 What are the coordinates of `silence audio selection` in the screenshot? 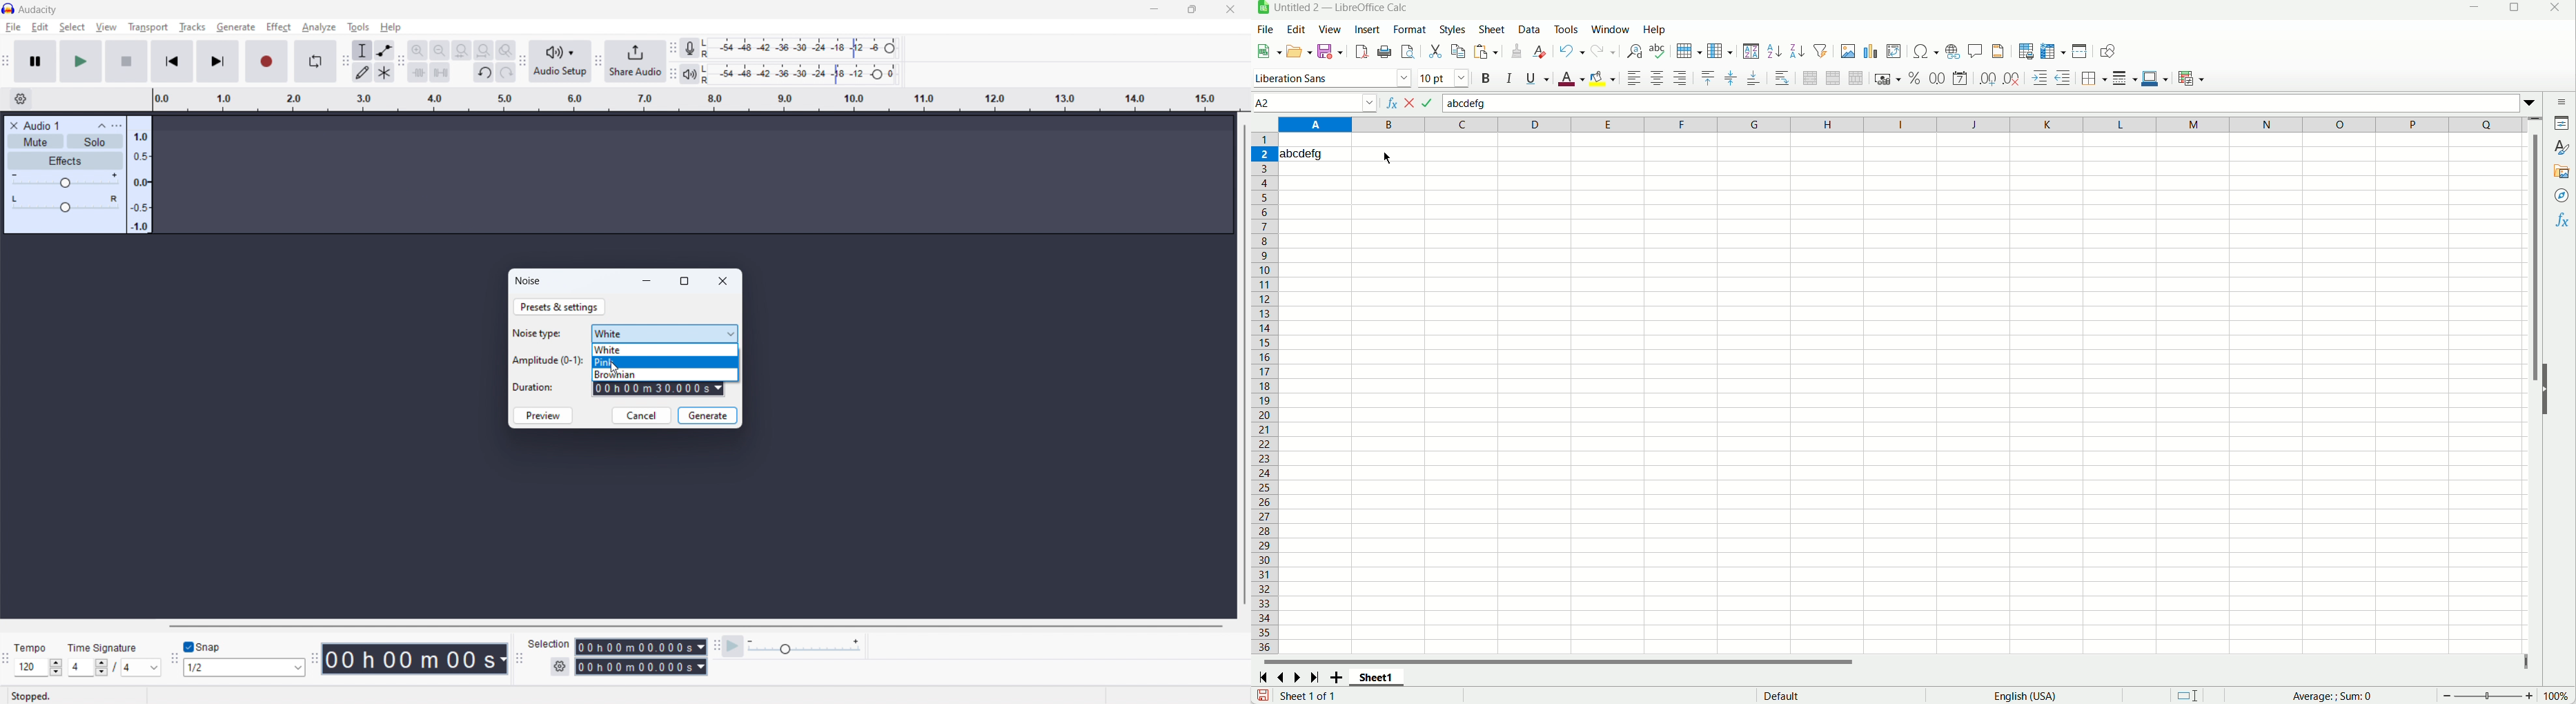 It's located at (440, 72).